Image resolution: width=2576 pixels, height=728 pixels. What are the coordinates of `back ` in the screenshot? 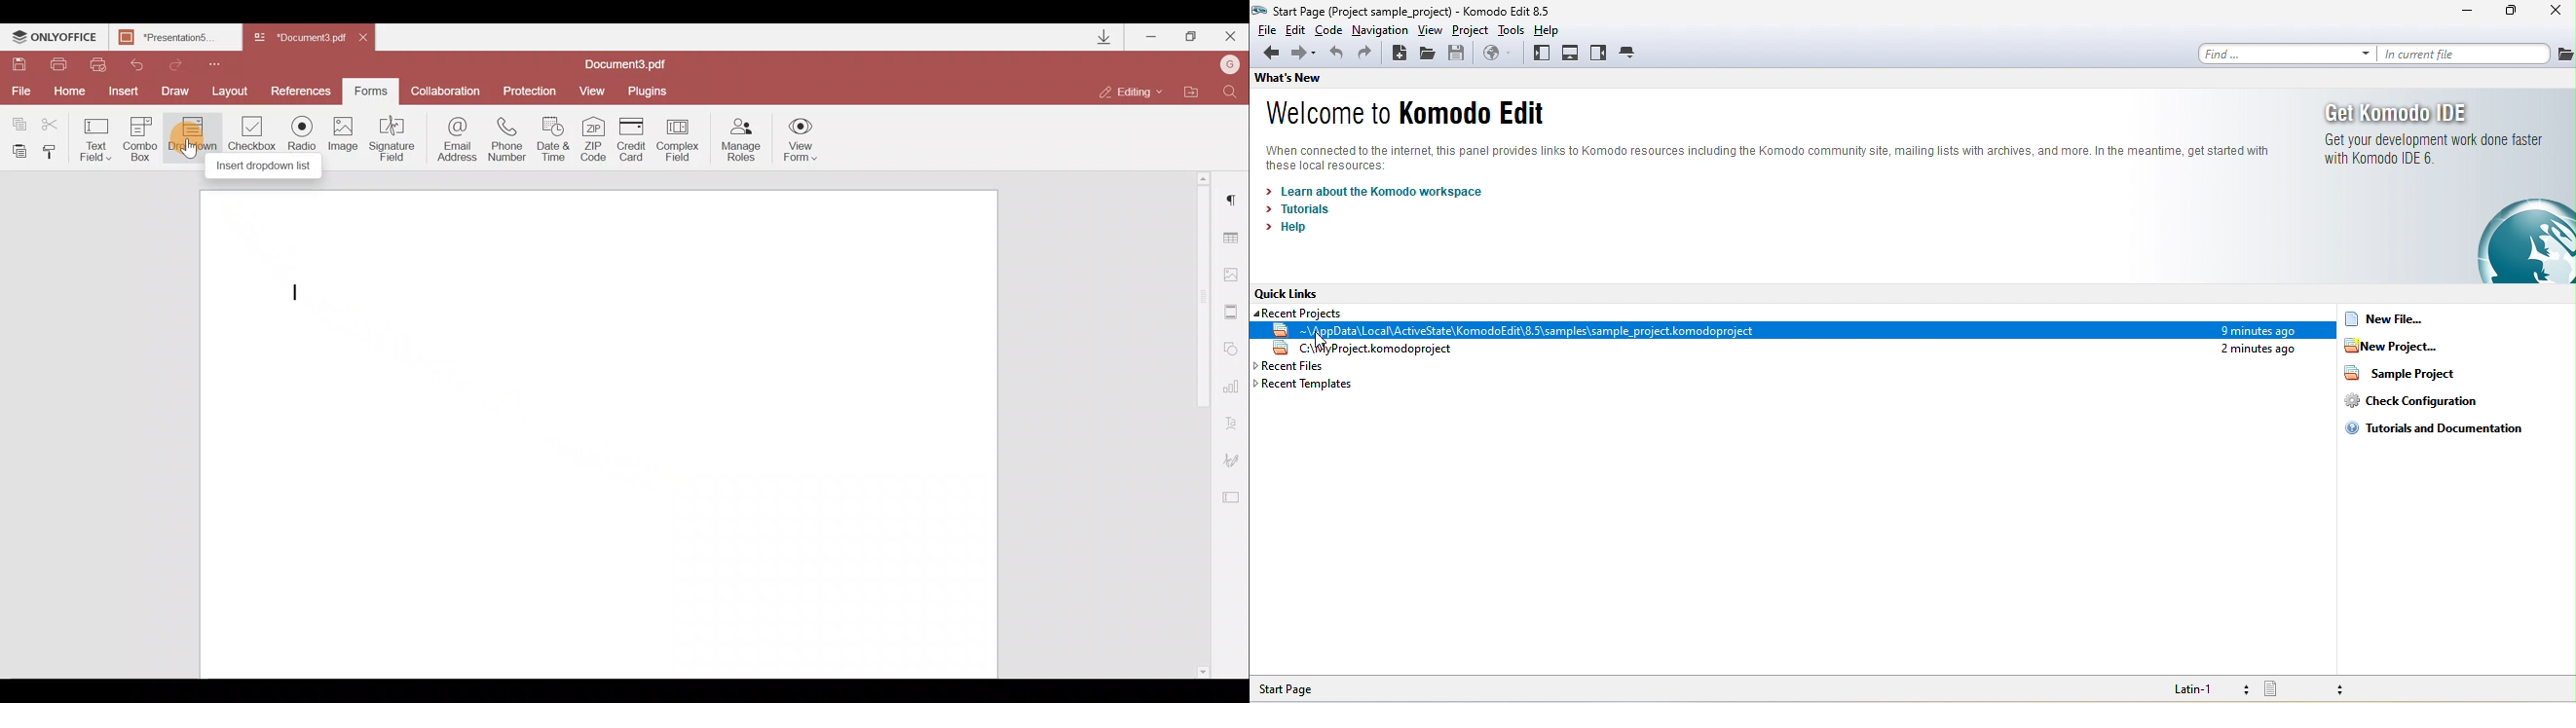 It's located at (1267, 52).